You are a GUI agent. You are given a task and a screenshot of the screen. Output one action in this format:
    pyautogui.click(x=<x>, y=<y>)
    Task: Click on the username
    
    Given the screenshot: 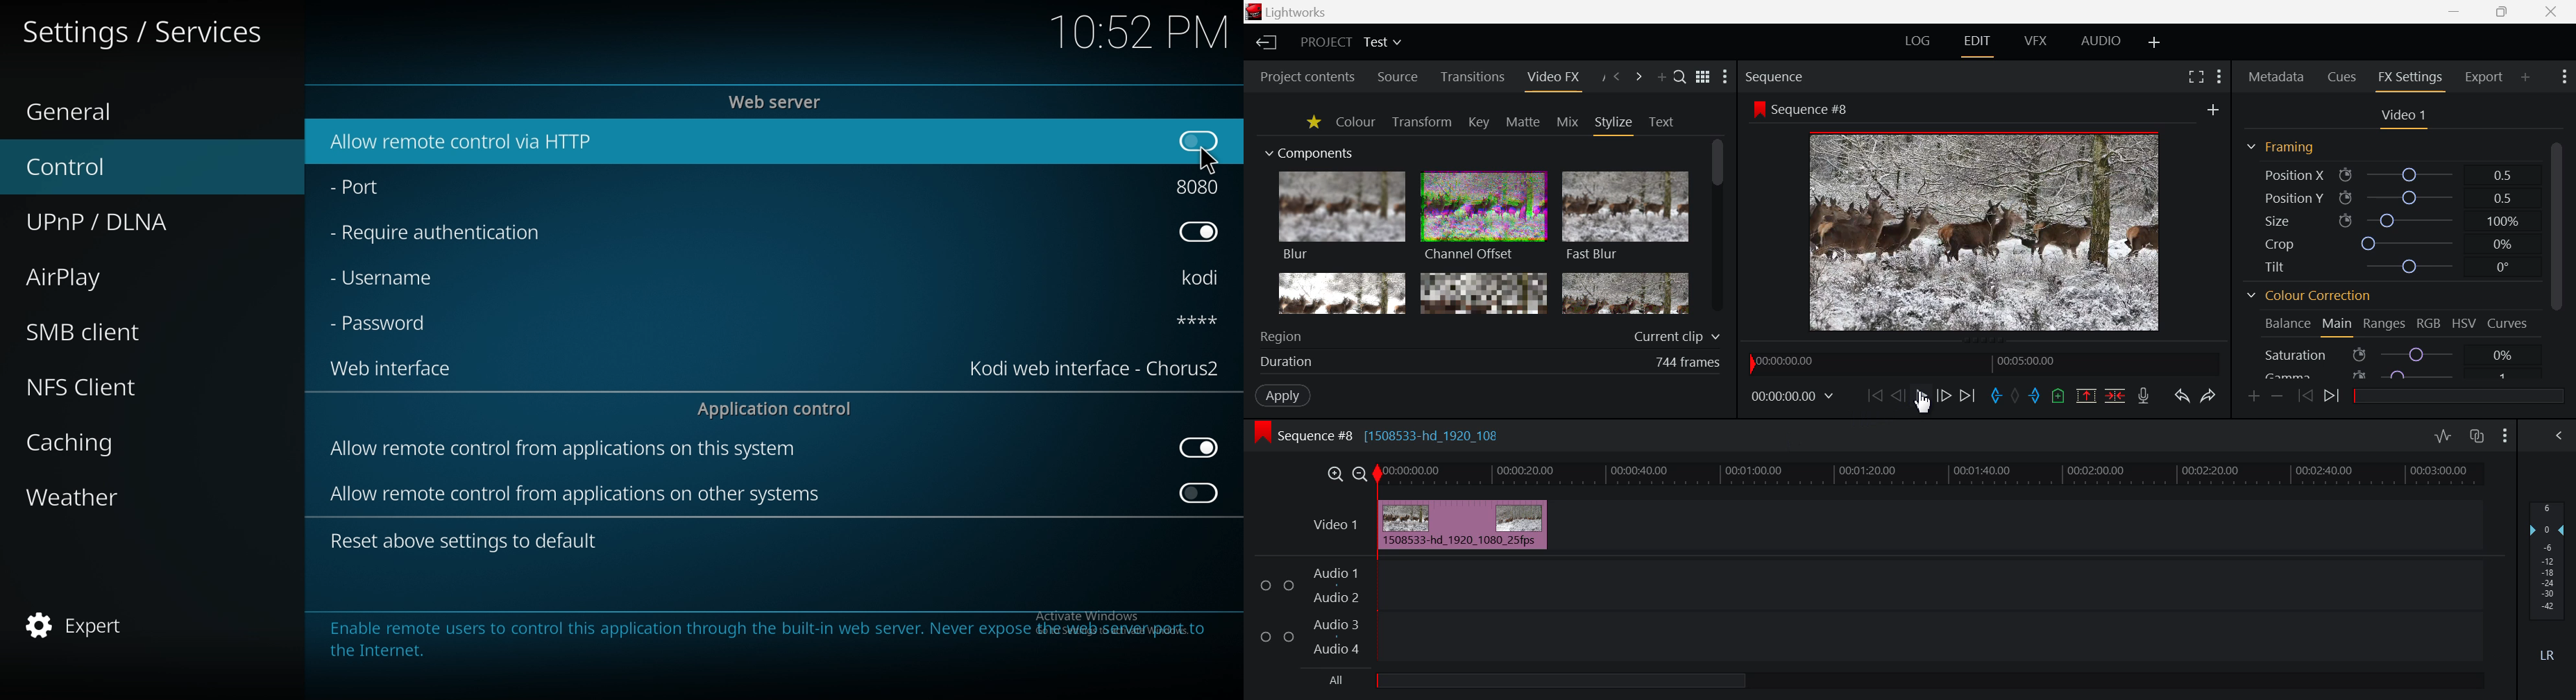 What is the action you would take?
    pyautogui.click(x=1192, y=279)
    